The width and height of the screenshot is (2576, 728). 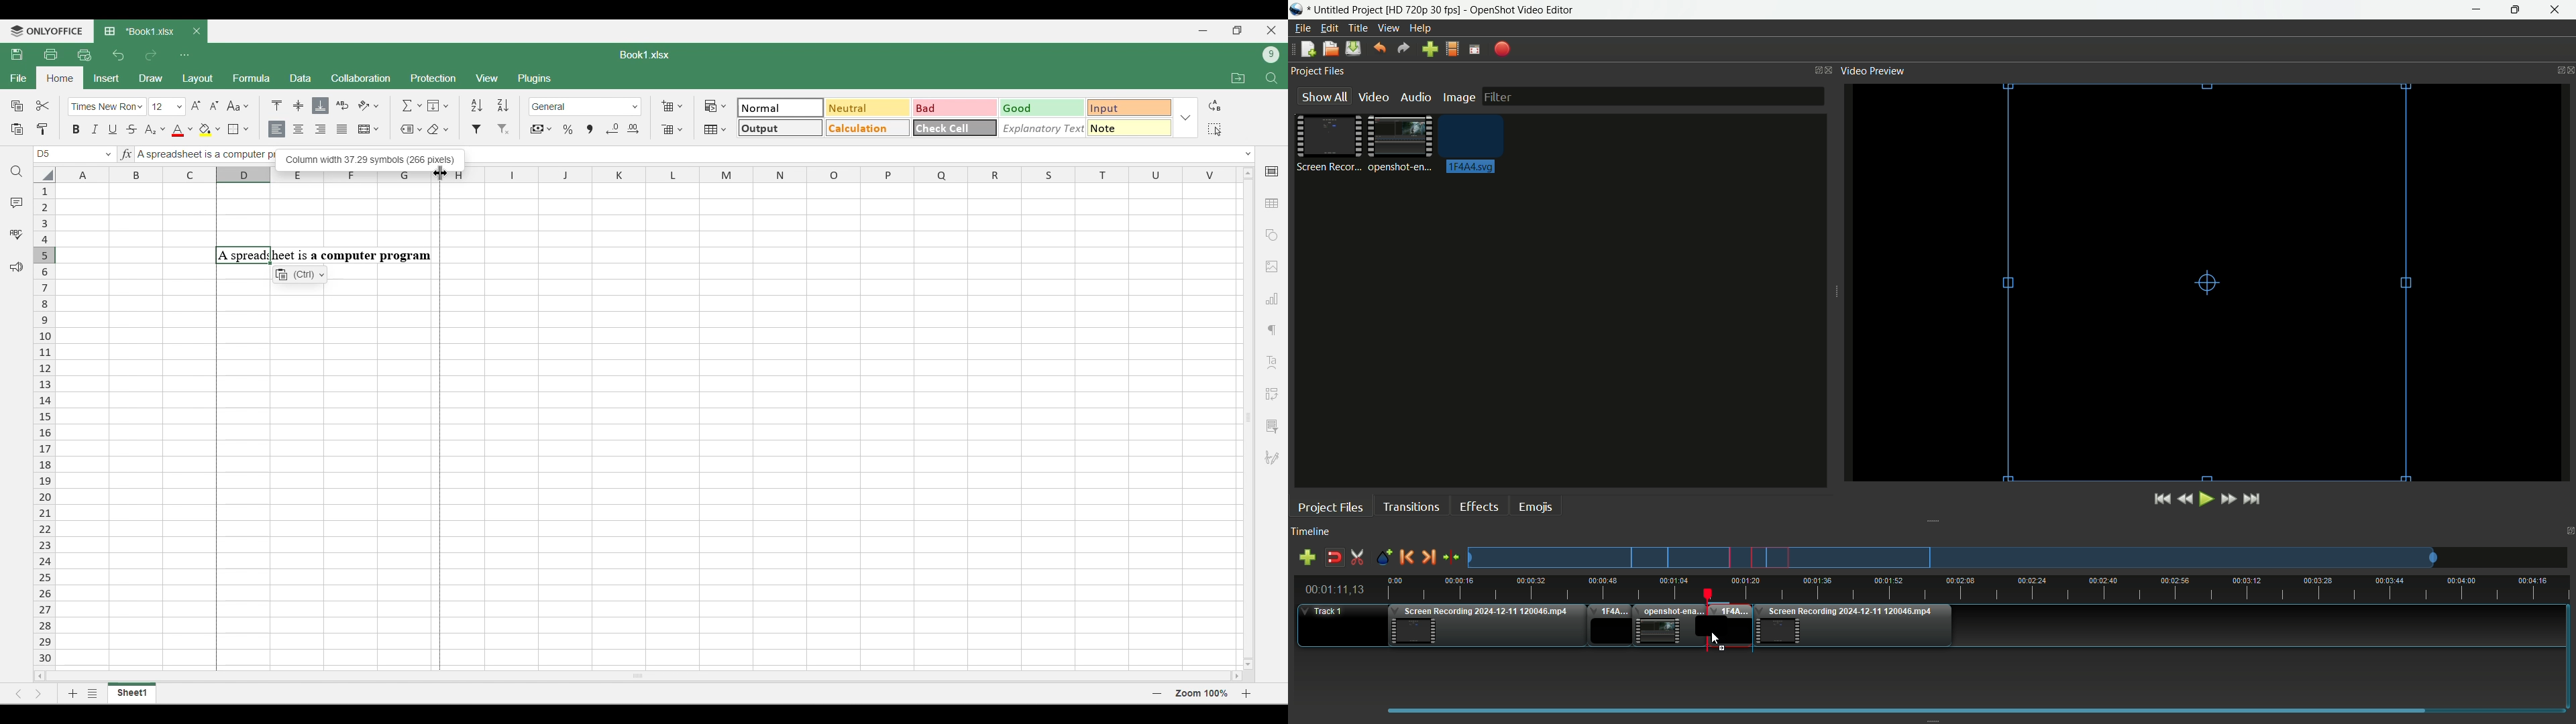 I want to click on Orientation options, so click(x=369, y=105).